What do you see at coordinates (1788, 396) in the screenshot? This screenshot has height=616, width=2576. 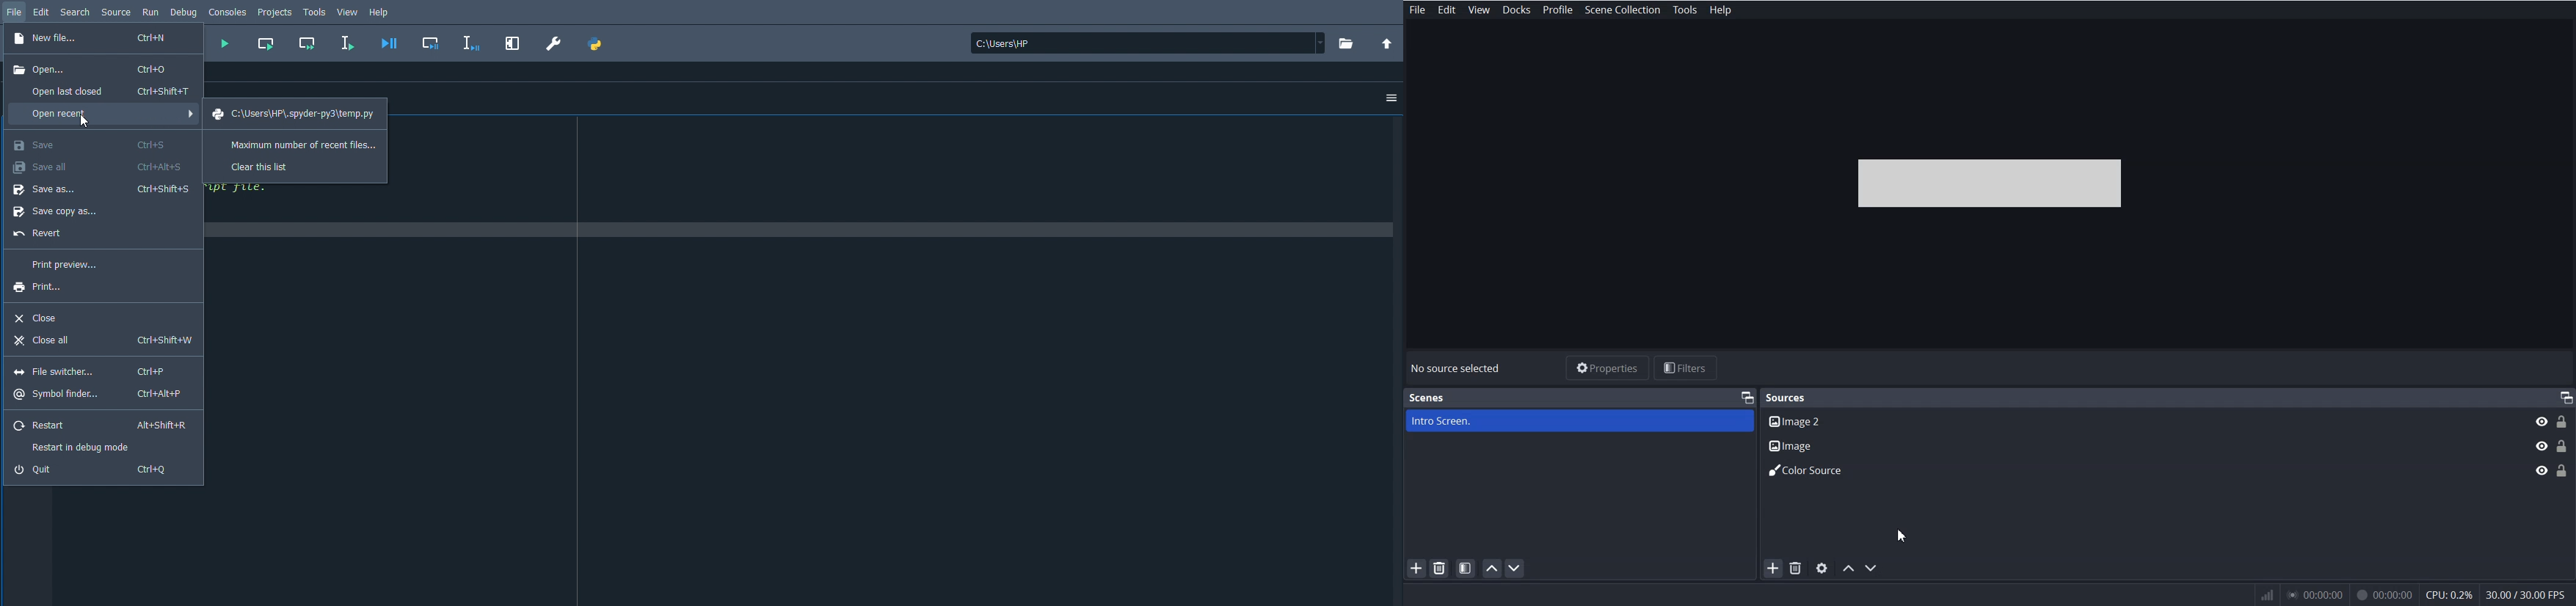 I see `Sources` at bounding box center [1788, 396].